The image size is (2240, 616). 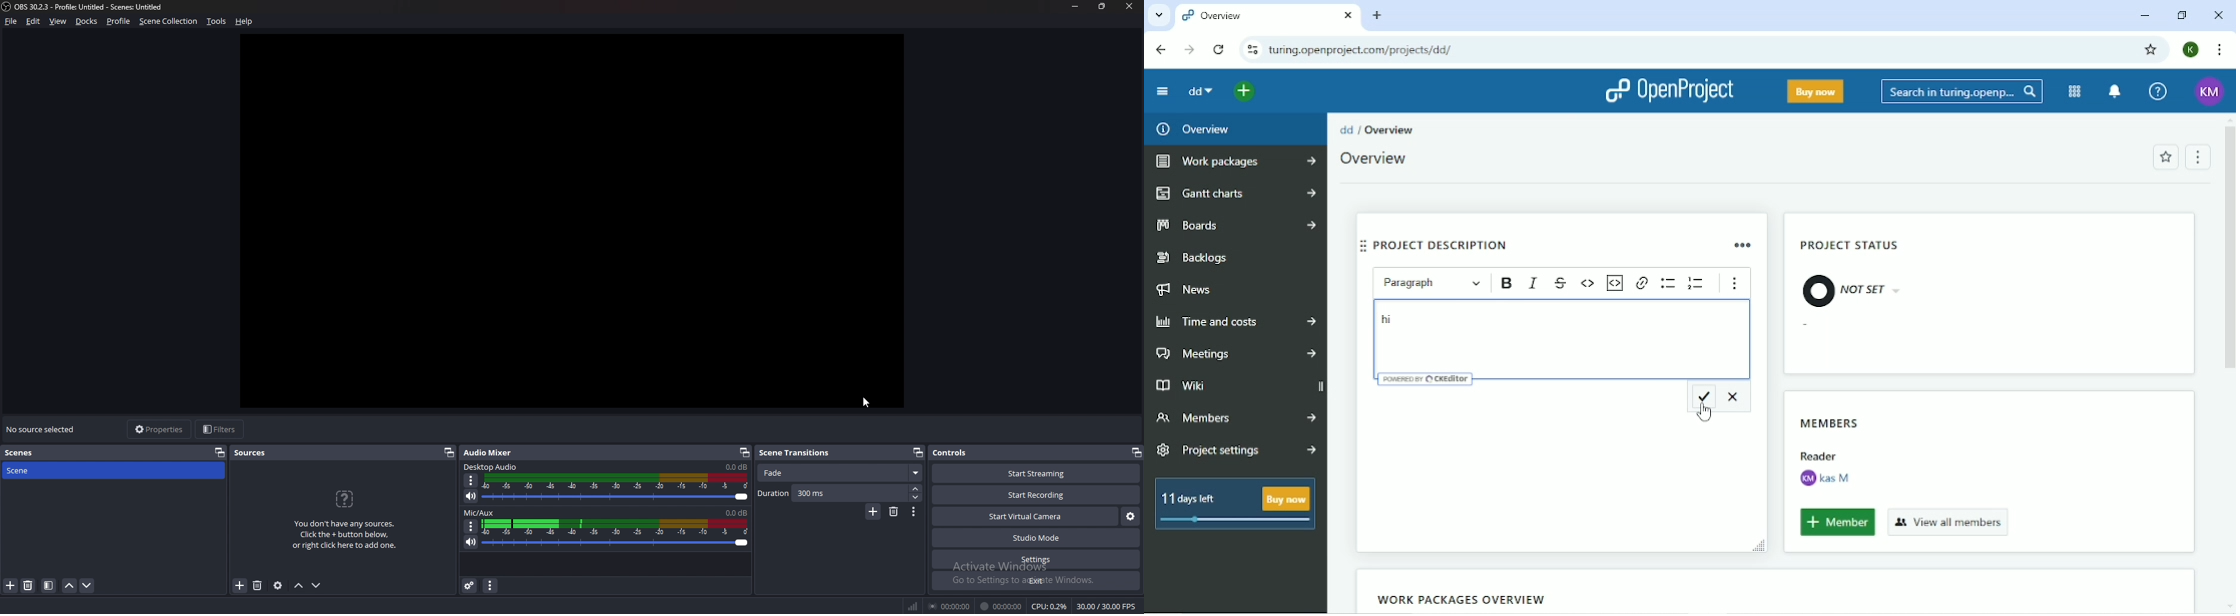 I want to click on audio mixer menu, so click(x=492, y=586).